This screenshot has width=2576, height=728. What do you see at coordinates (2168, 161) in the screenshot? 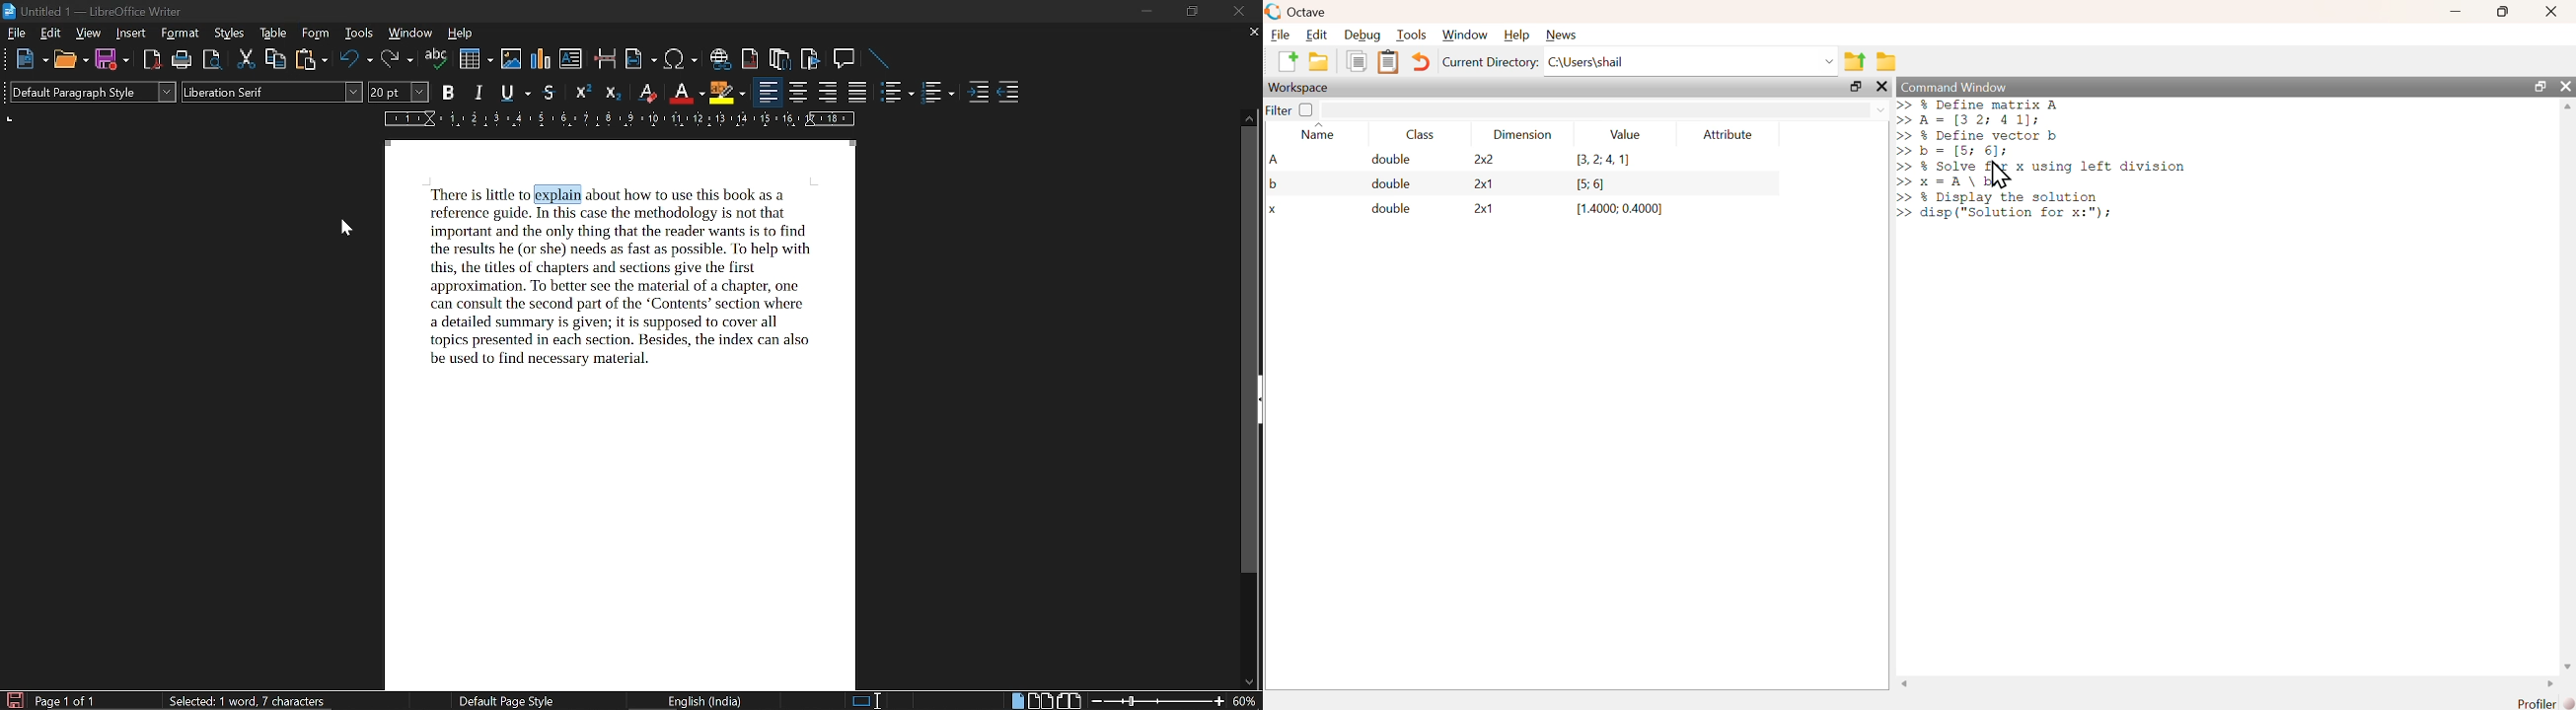
I see `command` at bounding box center [2168, 161].